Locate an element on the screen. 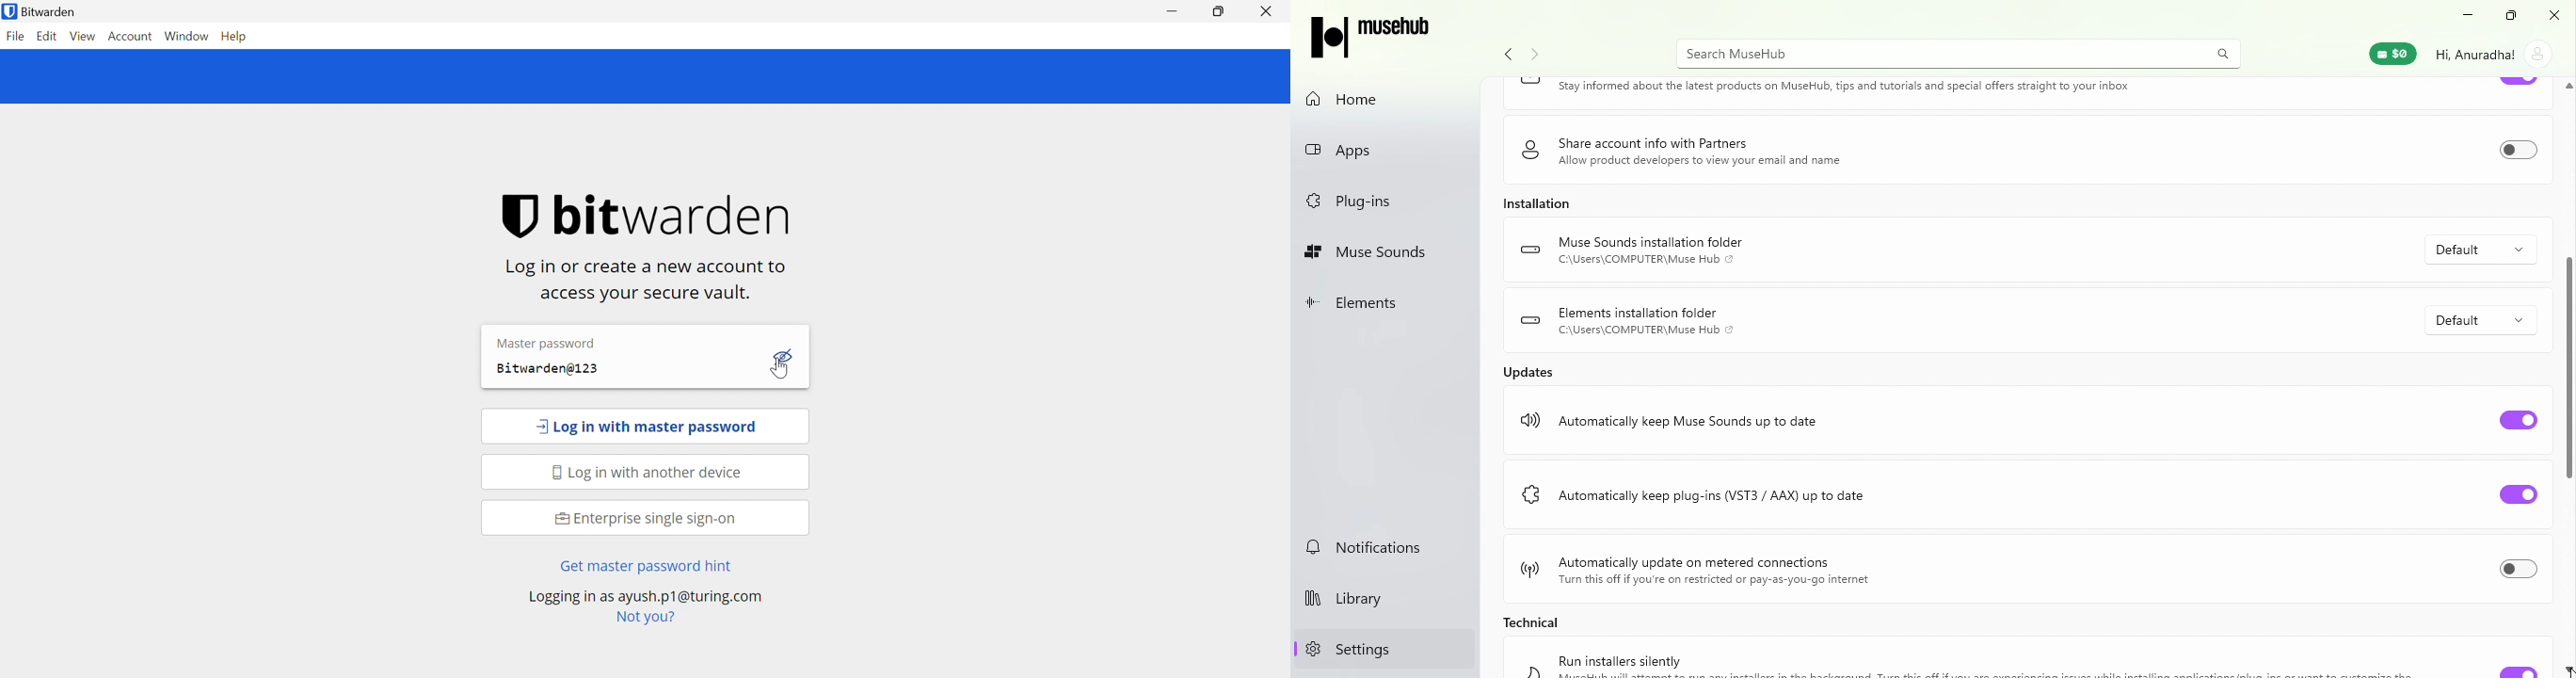 The image size is (2576, 700). Search MuseHUb is located at coordinates (1957, 55).